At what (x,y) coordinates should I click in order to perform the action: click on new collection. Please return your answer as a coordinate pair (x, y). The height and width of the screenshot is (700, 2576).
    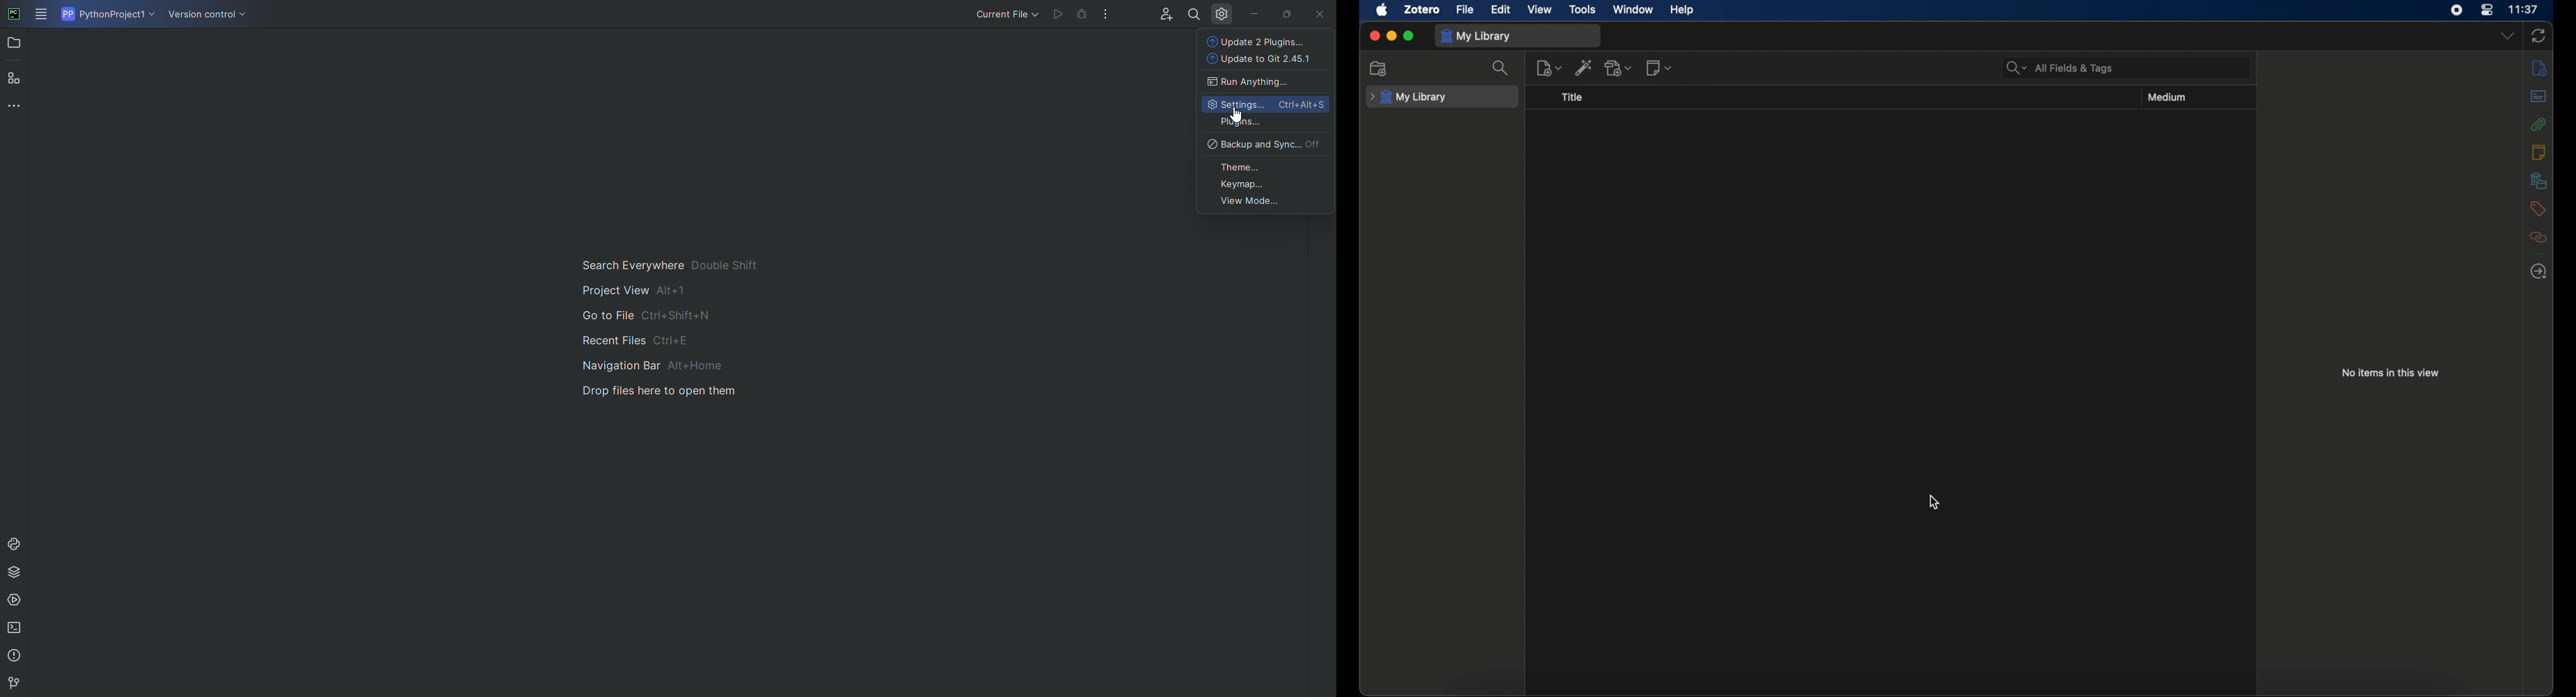
    Looking at the image, I should click on (1380, 68).